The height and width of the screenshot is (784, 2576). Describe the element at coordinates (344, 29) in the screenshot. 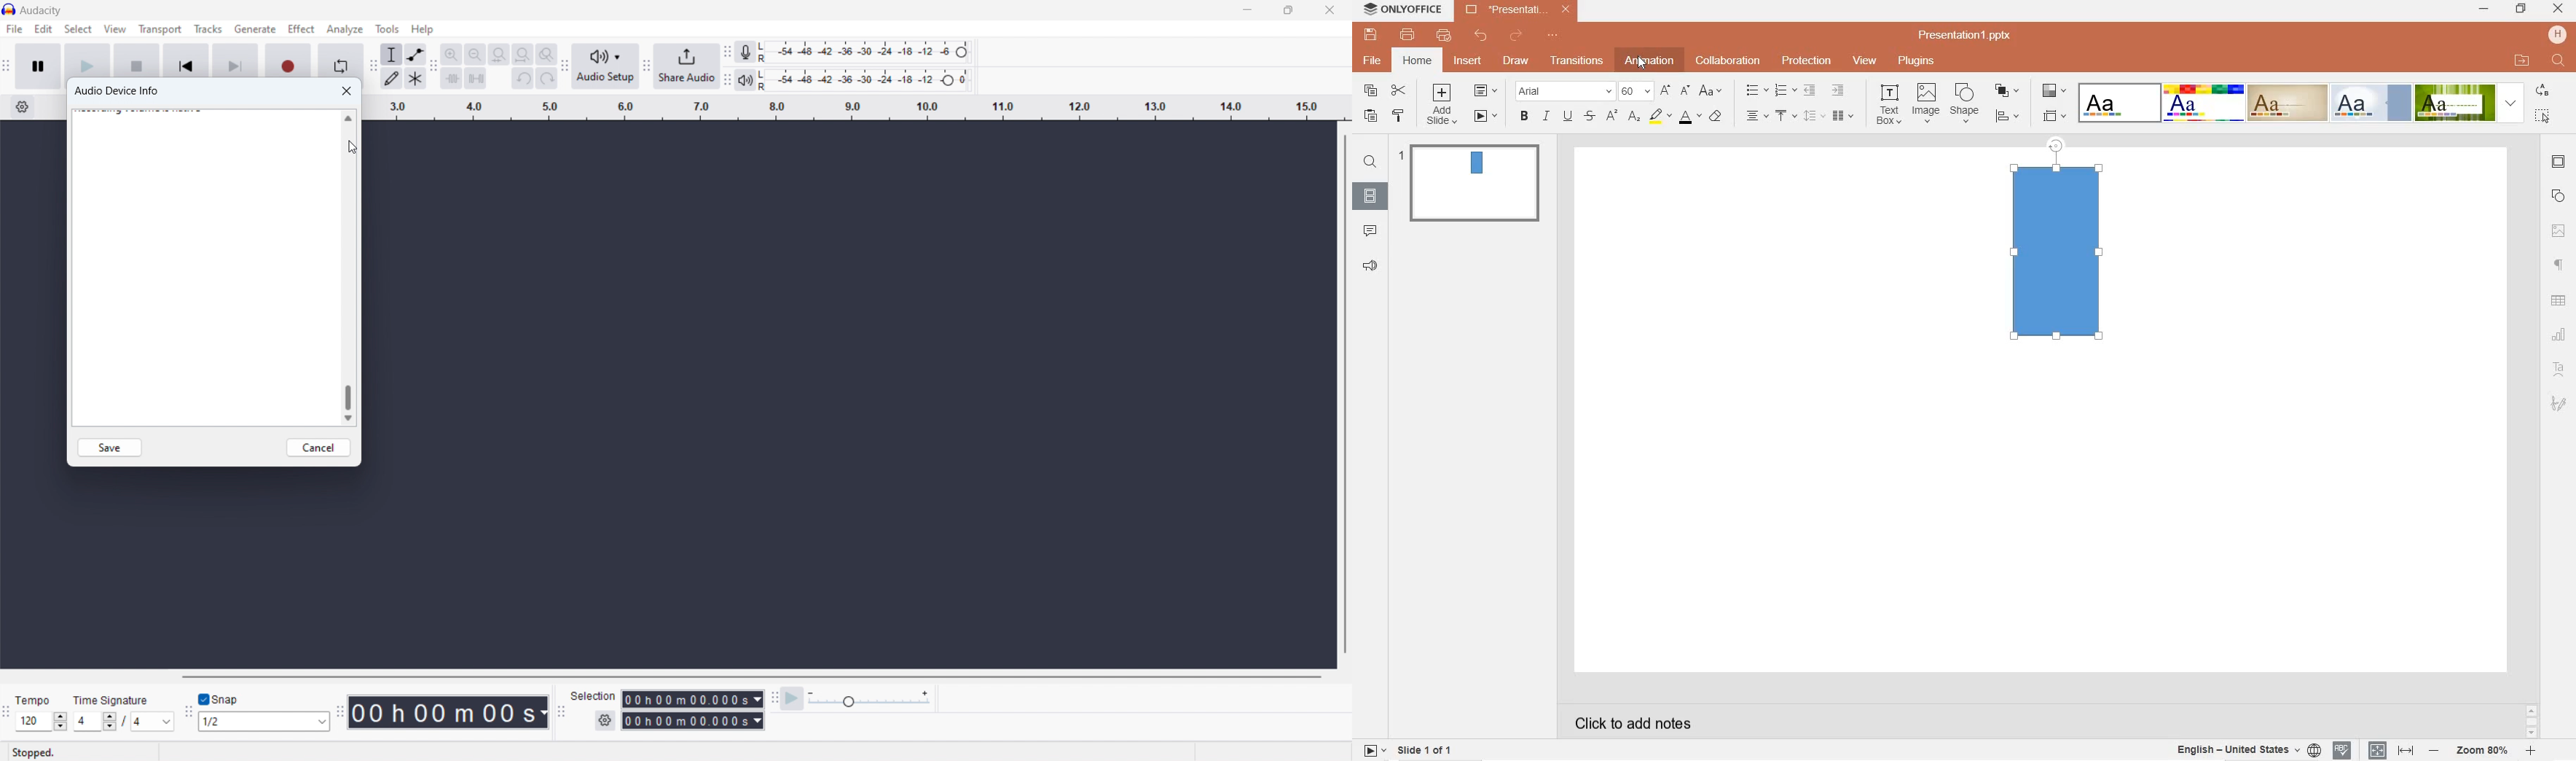

I see `analyze` at that location.